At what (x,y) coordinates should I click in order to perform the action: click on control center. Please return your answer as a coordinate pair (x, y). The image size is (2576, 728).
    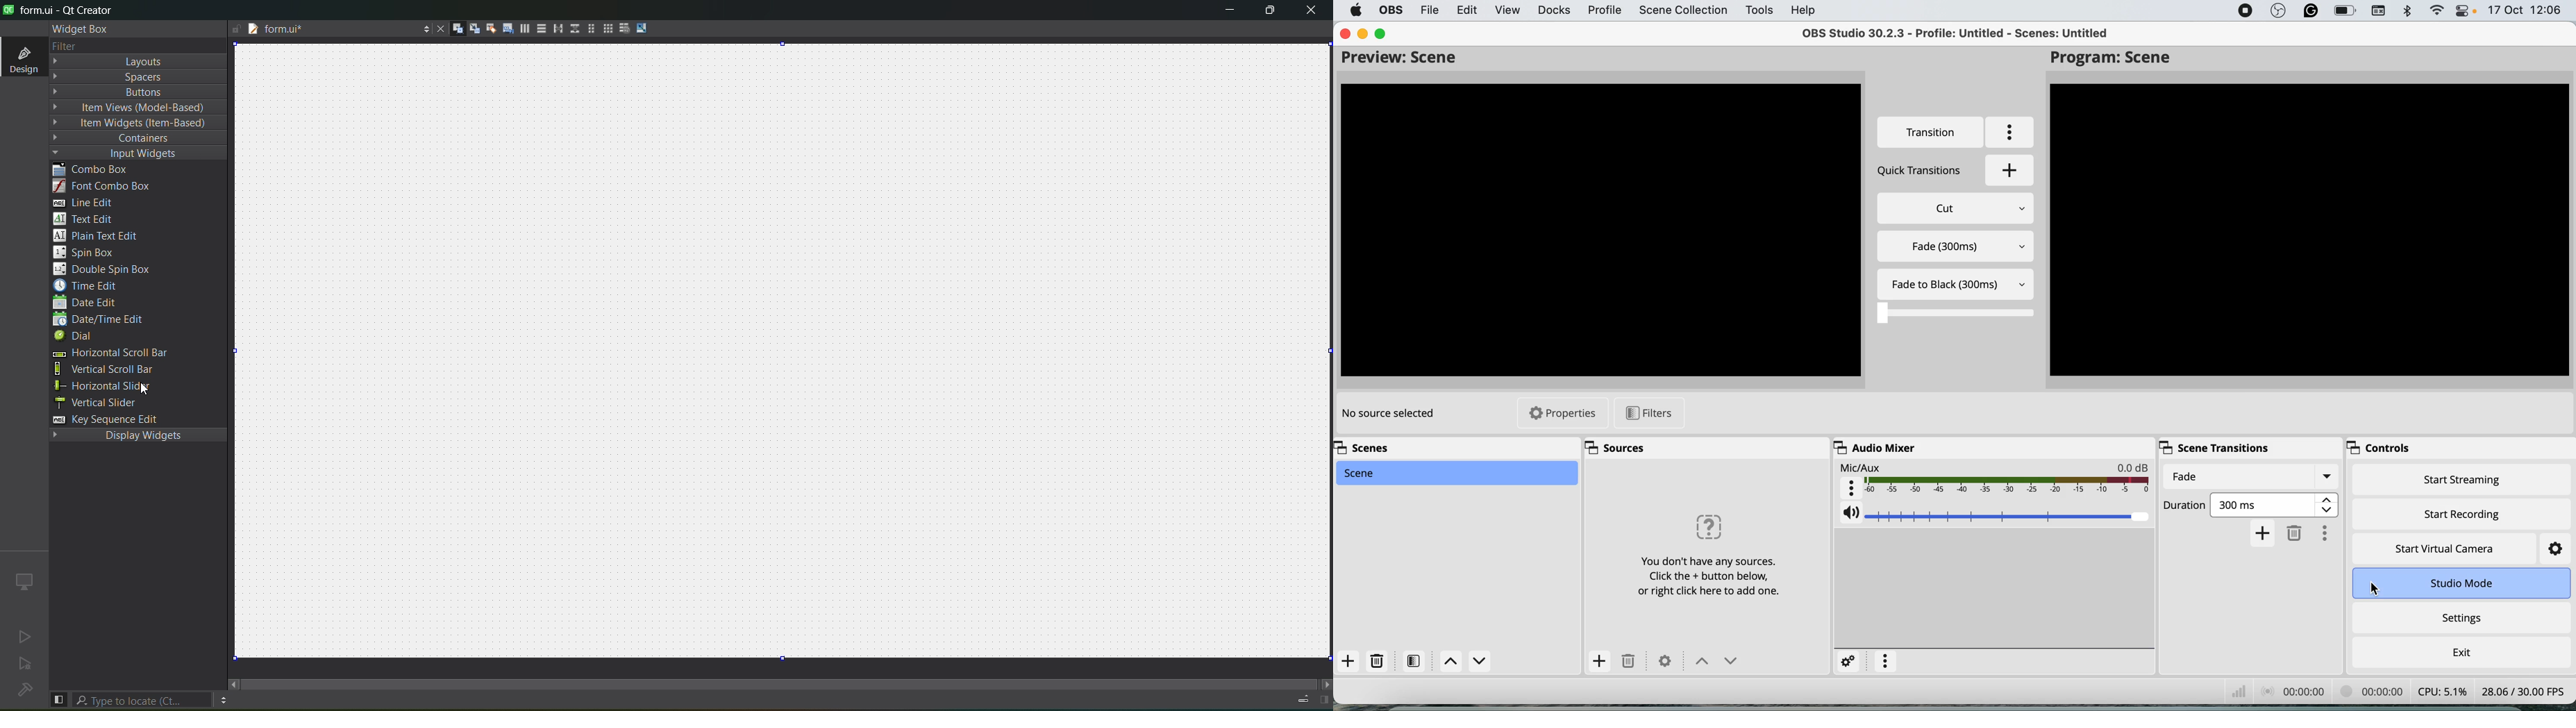
    Looking at the image, I should click on (2464, 11).